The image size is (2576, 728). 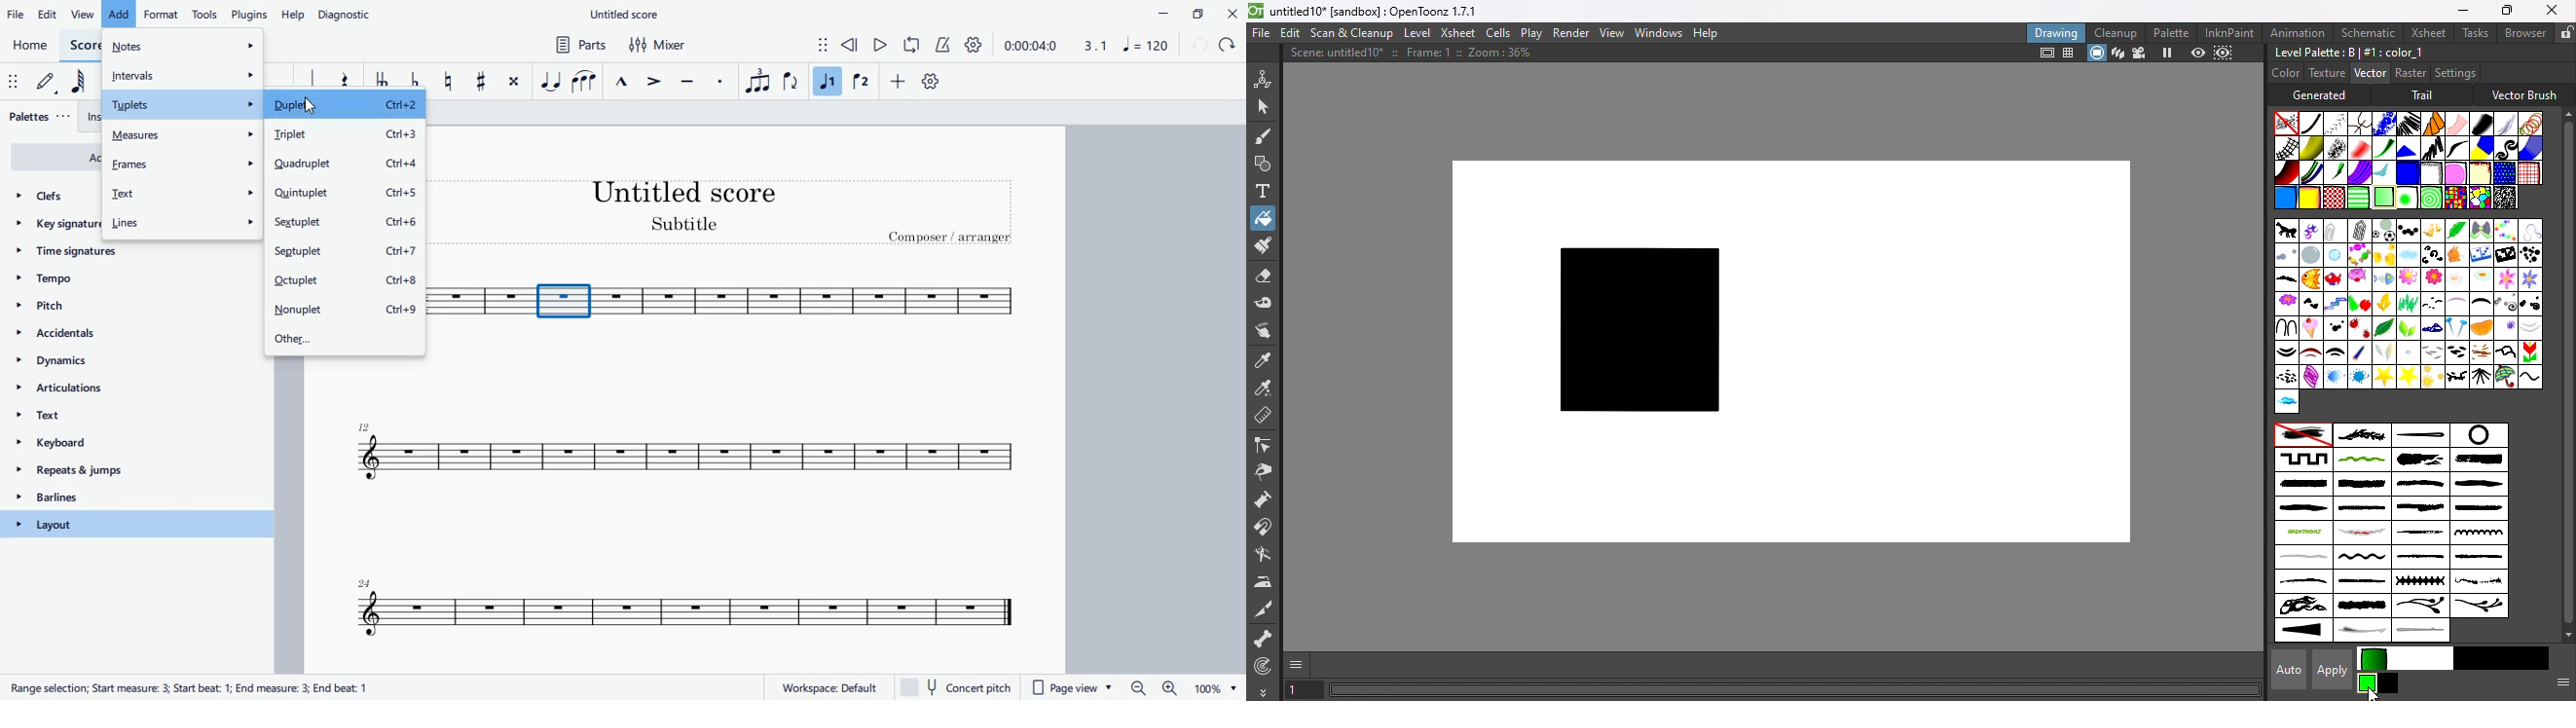 What do you see at coordinates (2481, 352) in the screenshot?
I see `sang` at bounding box center [2481, 352].